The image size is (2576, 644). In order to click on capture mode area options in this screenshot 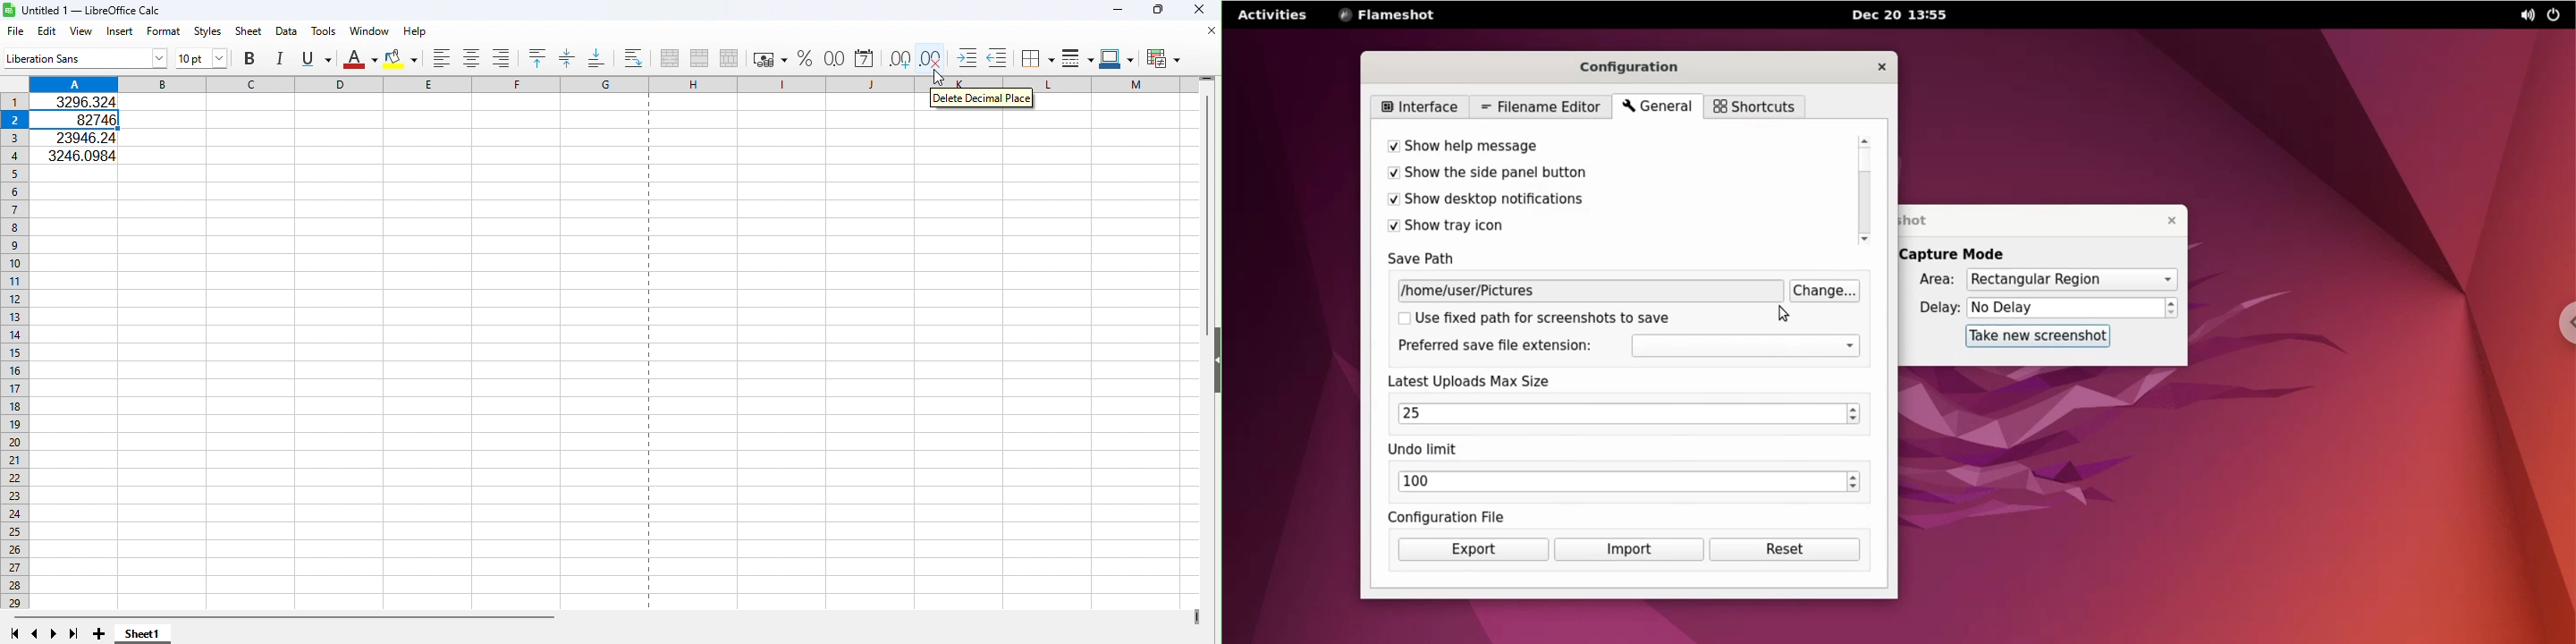, I will do `click(2071, 280)`.